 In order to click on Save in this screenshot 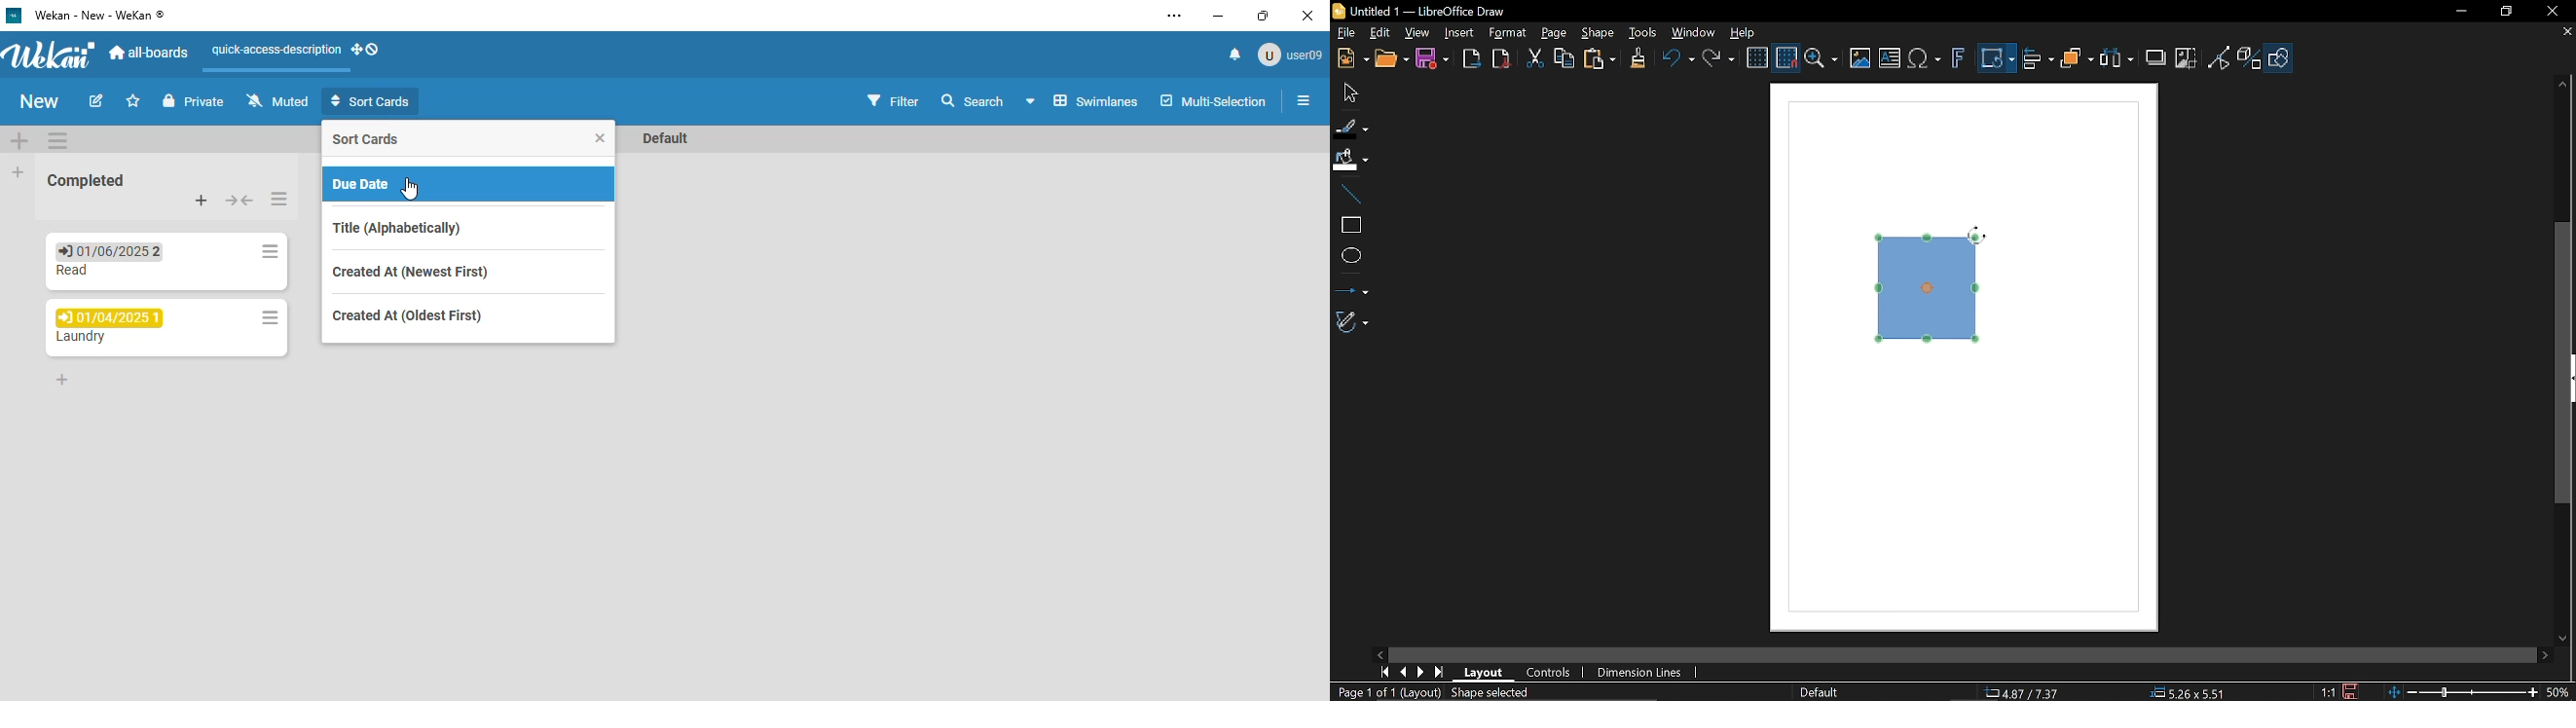, I will do `click(2348, 691)`.